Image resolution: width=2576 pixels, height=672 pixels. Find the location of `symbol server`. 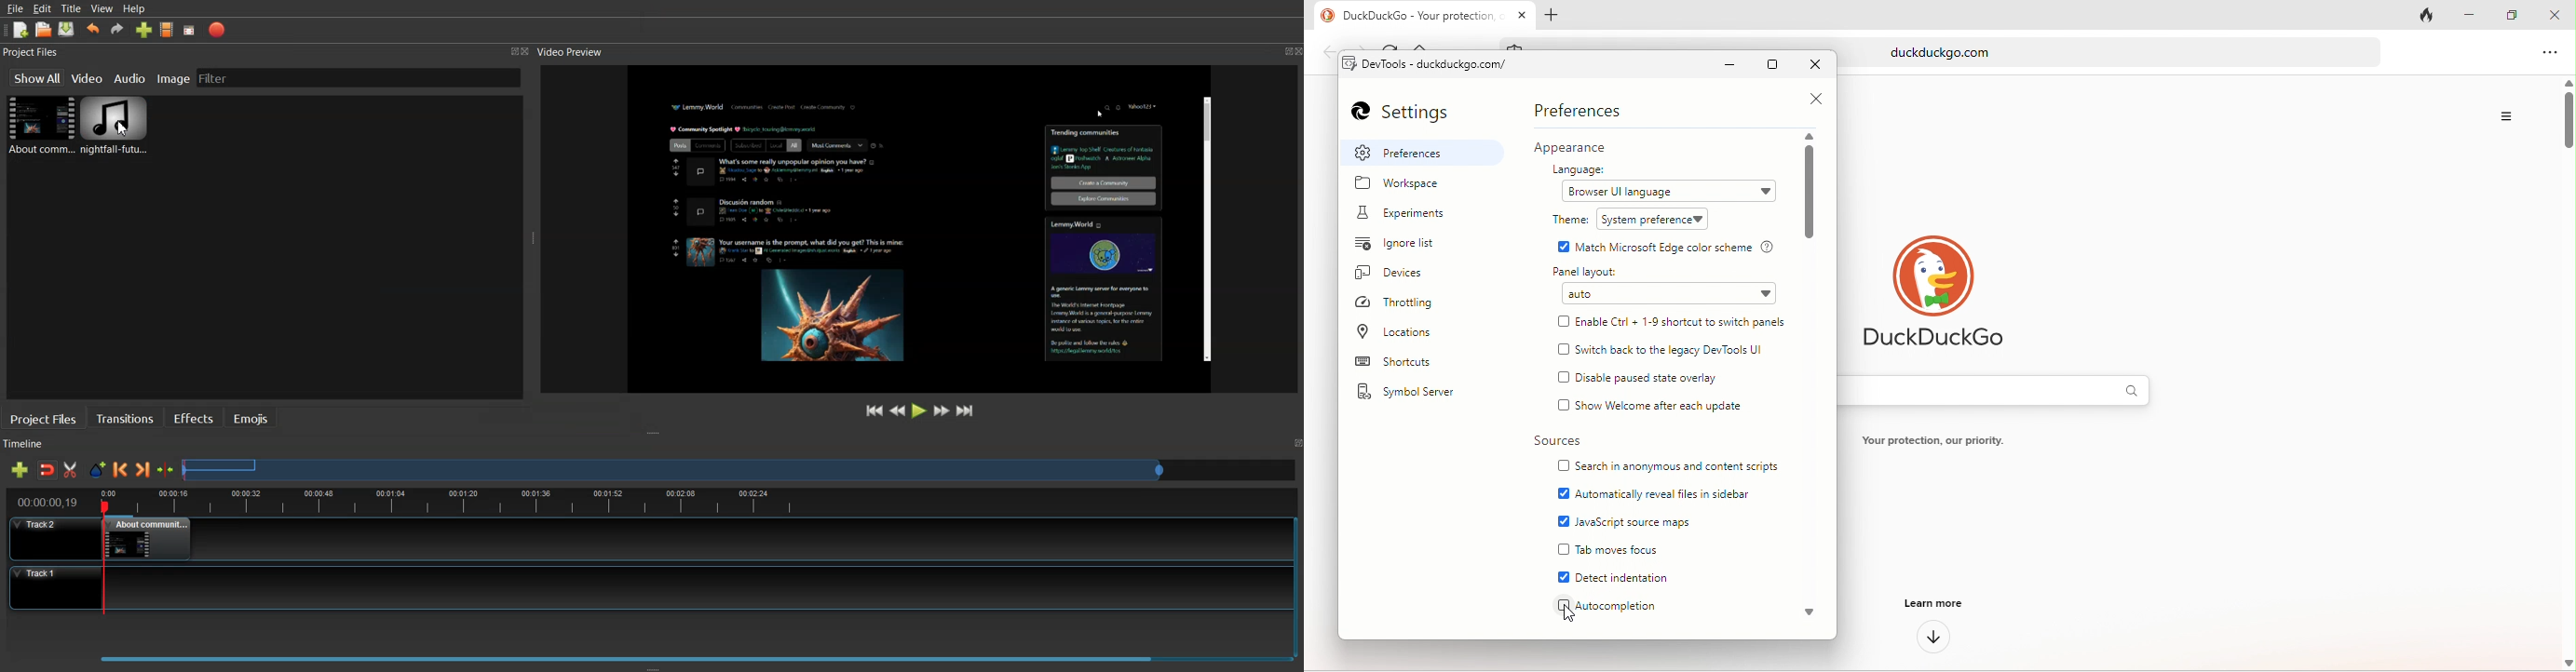

symbol server is located at coordinates (1417, 394).